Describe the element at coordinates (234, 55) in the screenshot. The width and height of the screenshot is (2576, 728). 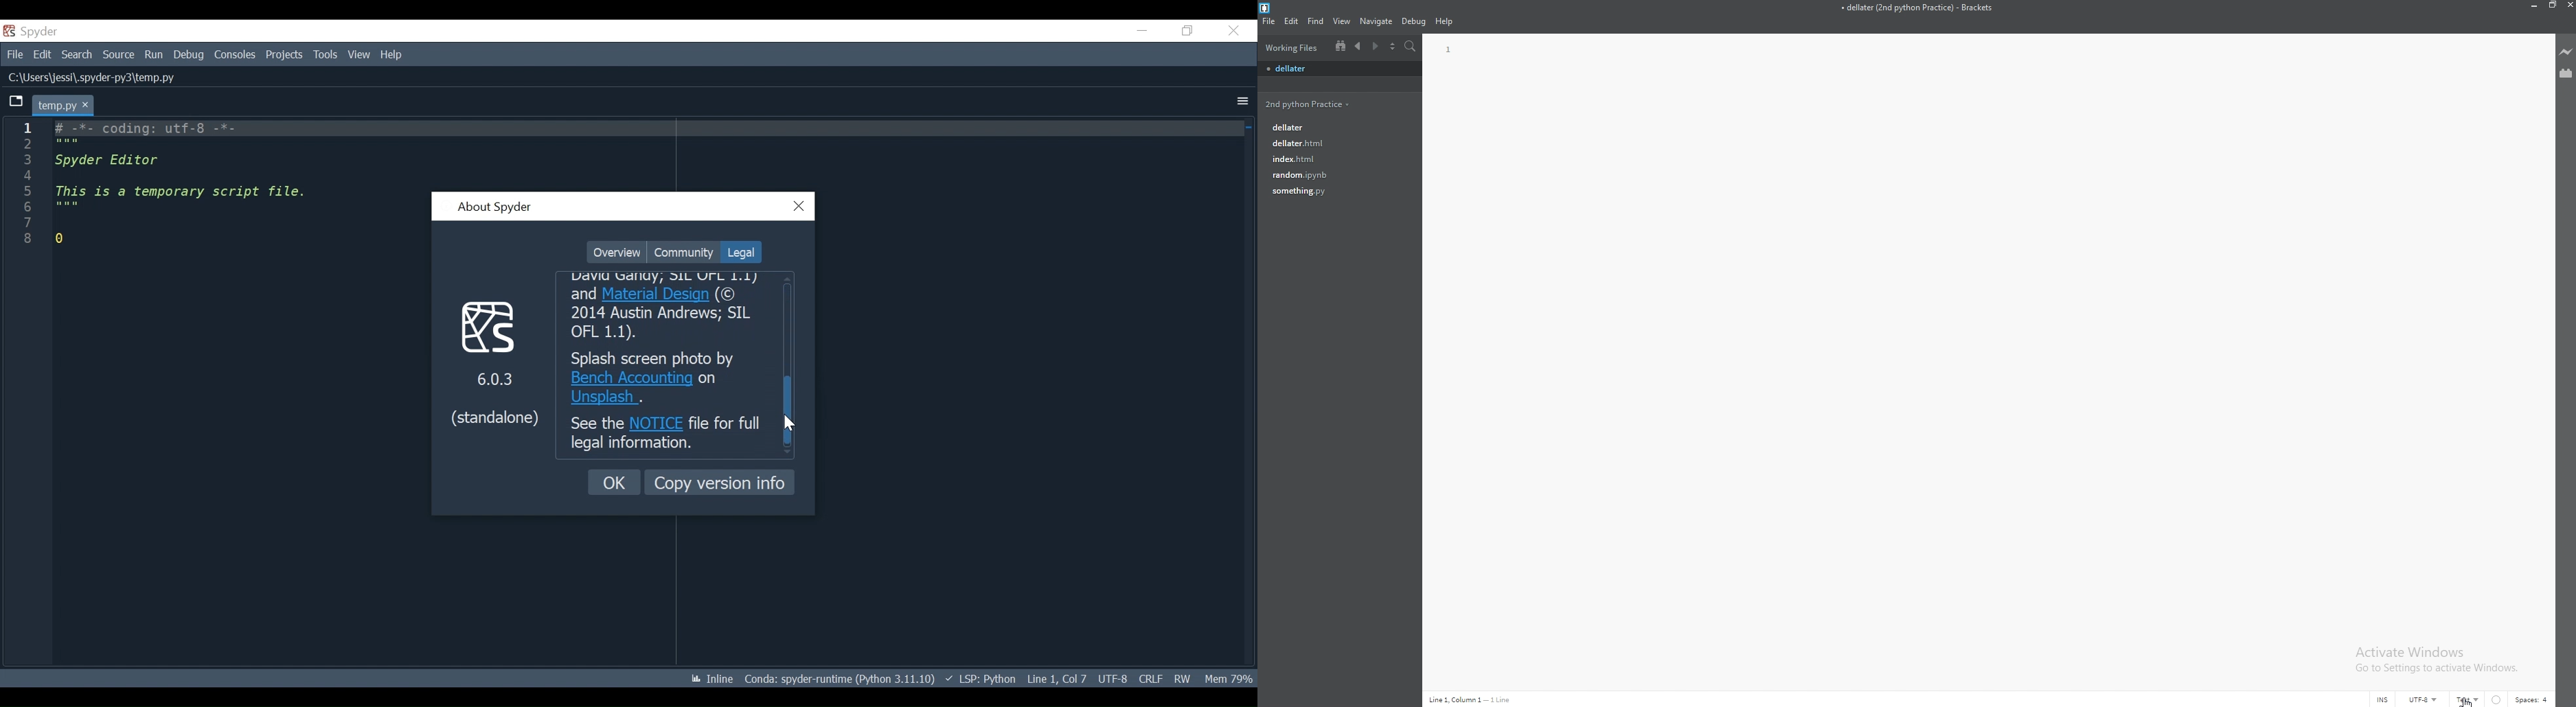
I see `Consoles` at that location.